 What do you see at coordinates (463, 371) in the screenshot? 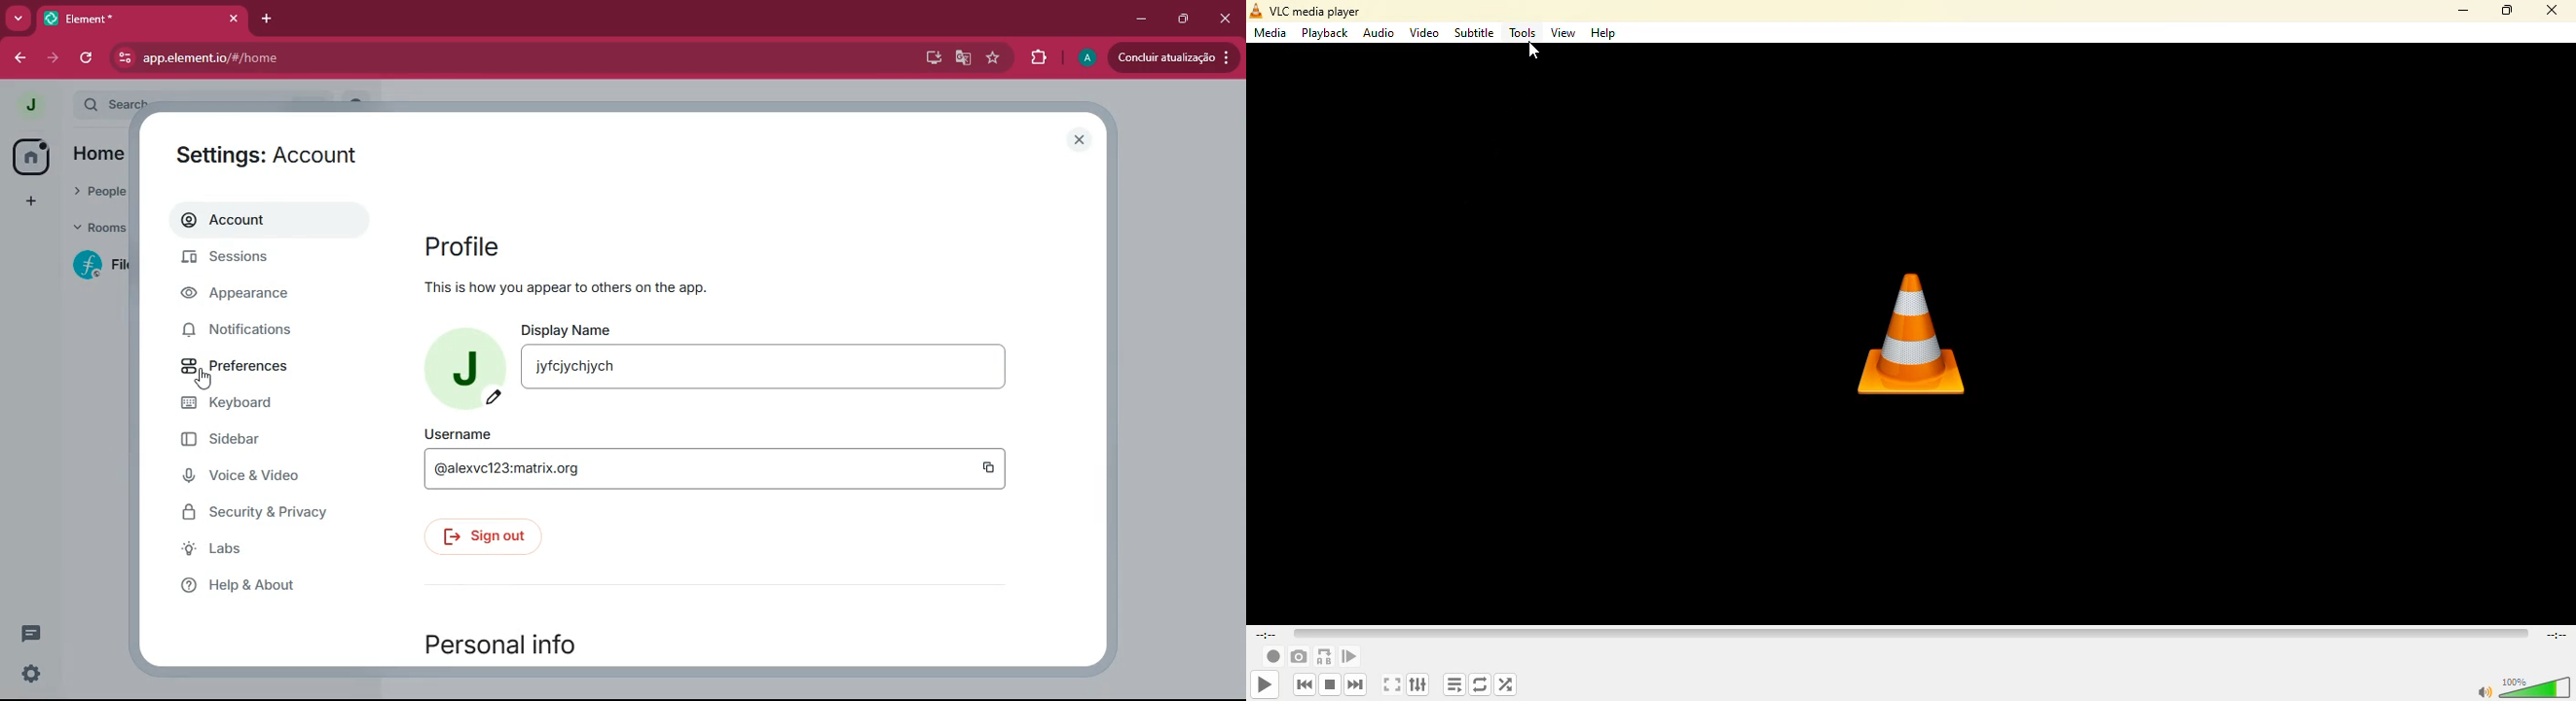
I see `profile picture` at bounding box center [463, 371].